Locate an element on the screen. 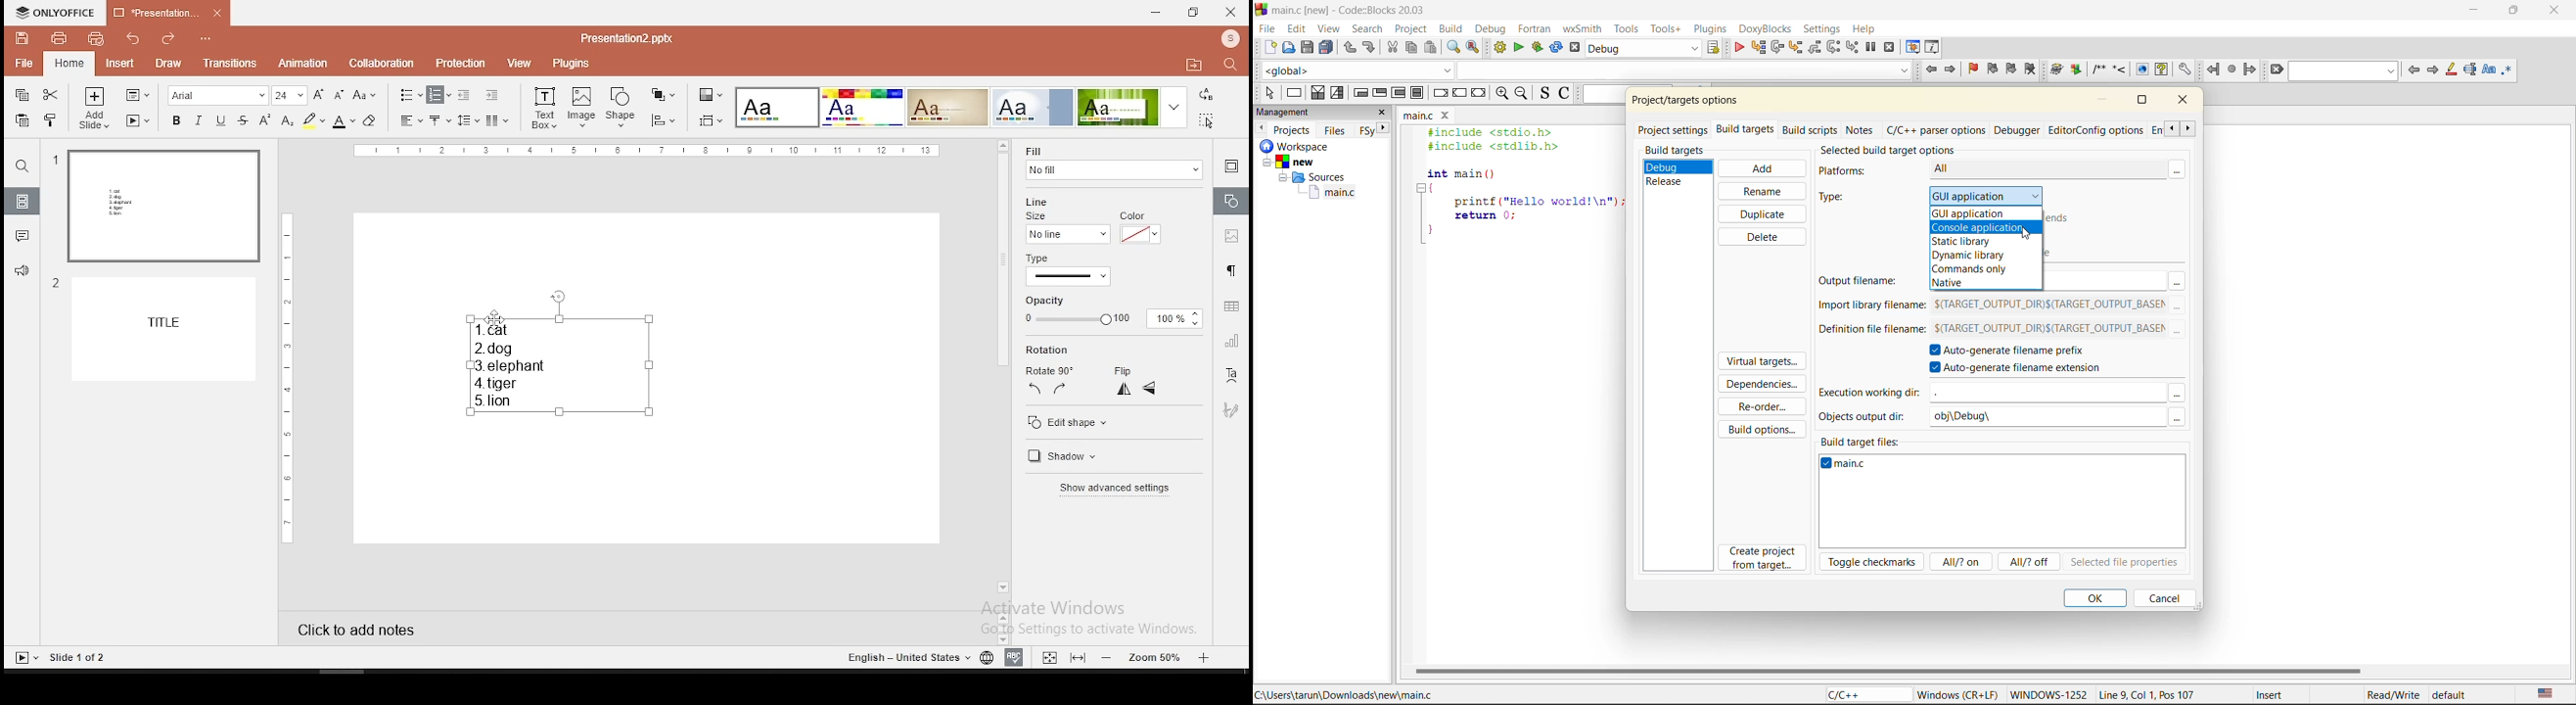 This screenshot has width=2576, height=728. maximize is located at coordinates (2142, 99).